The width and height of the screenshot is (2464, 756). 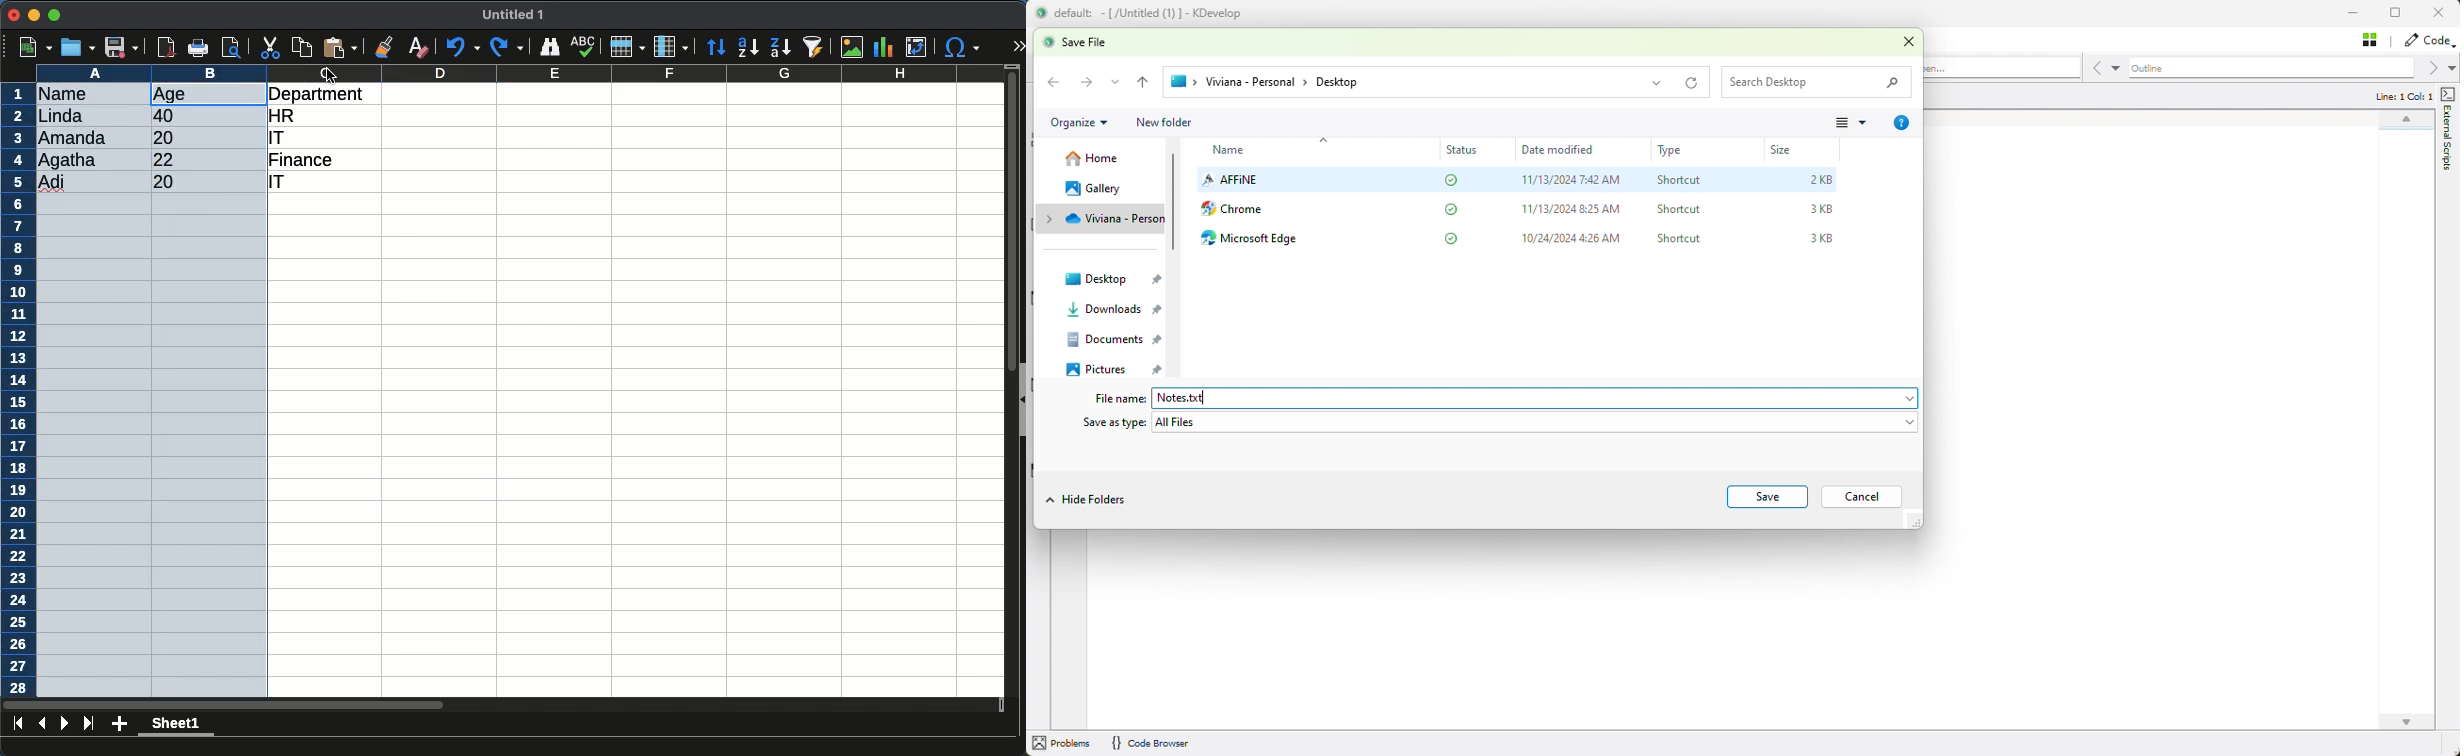 What do you see at coordinates (44, 722) in the screenshot?
I see `previous sheet` at bounding box center [44, 722].